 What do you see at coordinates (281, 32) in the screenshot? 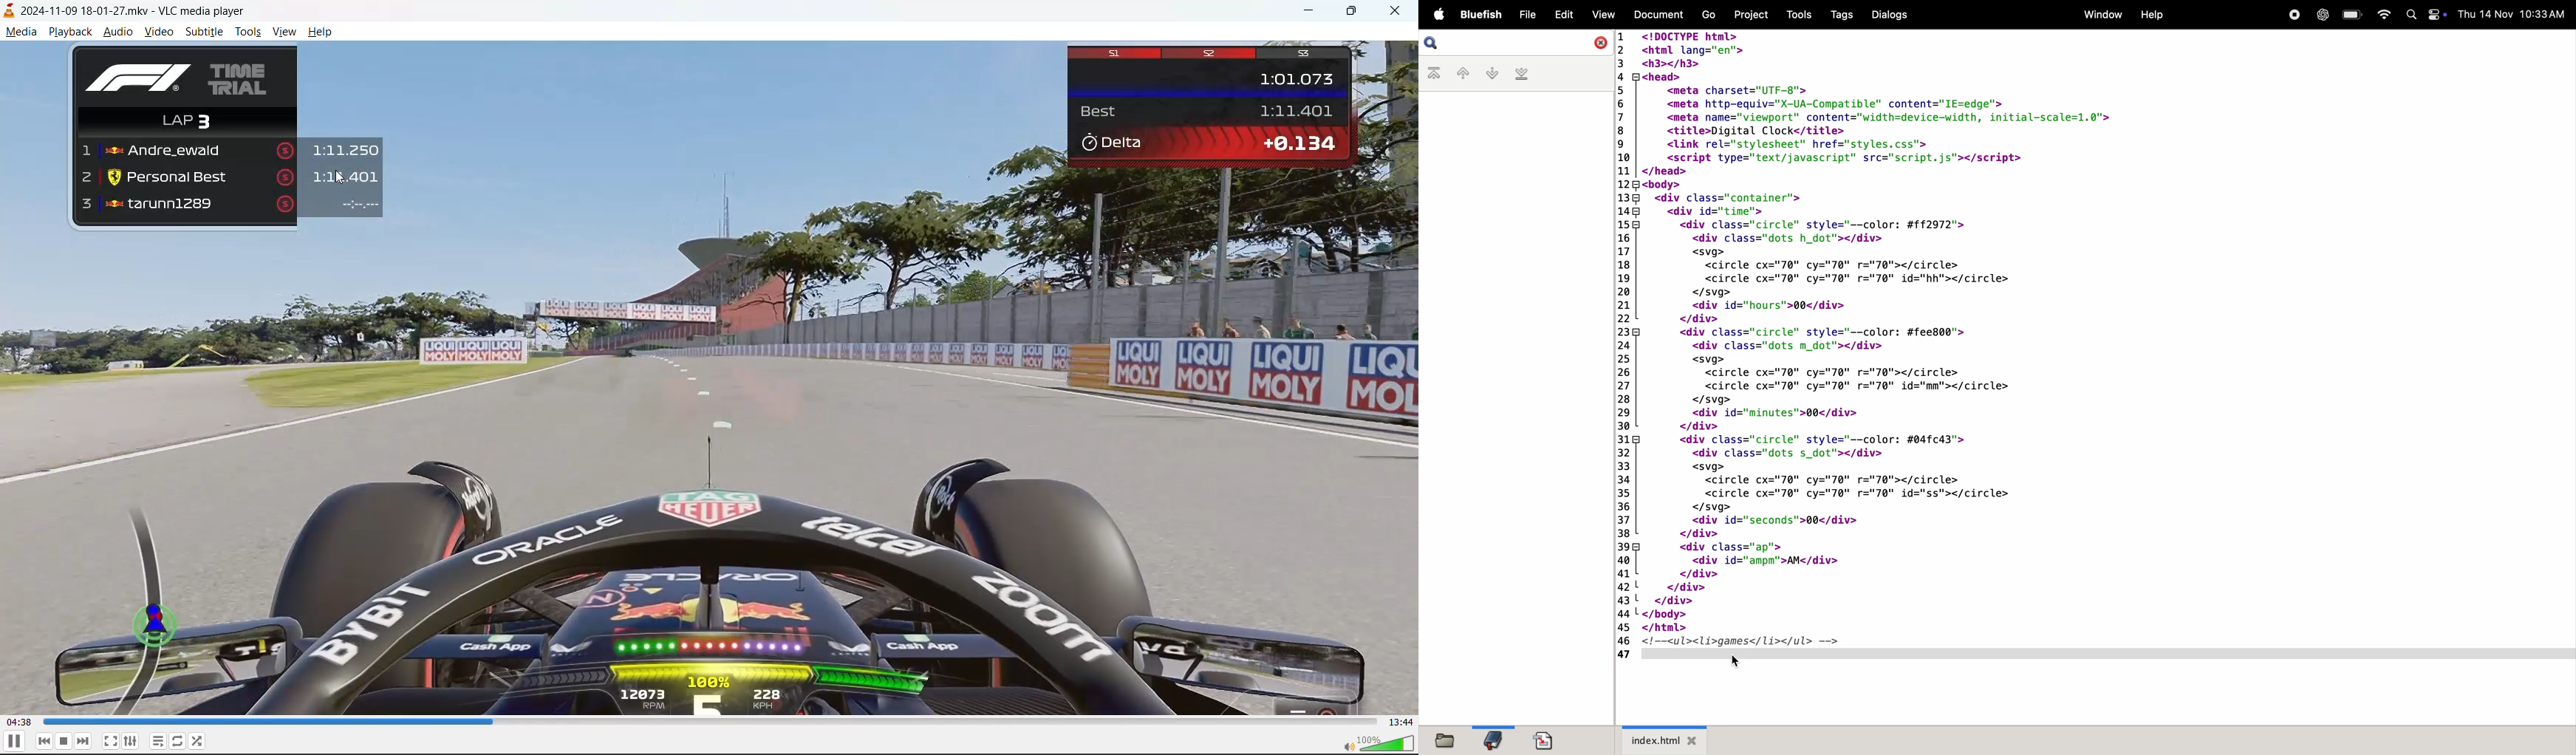
I see `view` at bounding box center [281, 32].